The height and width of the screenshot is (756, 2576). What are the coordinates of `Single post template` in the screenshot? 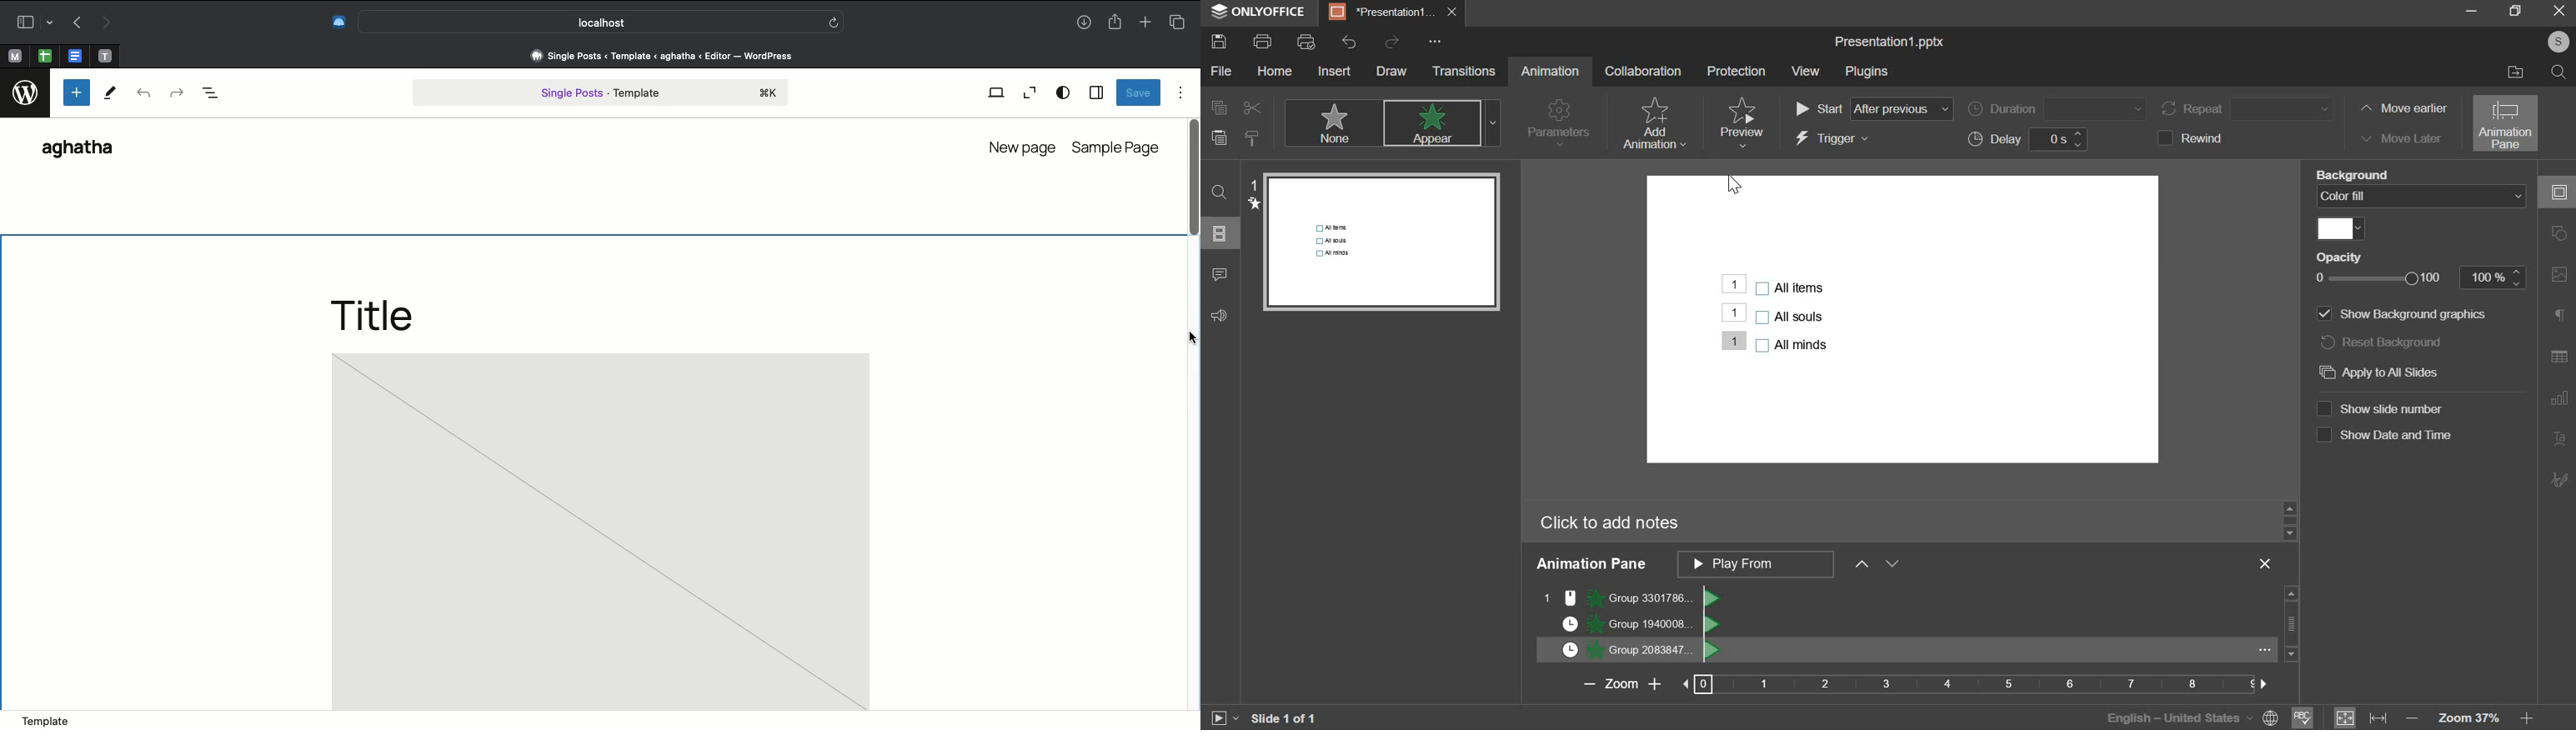 It's located at (600, 94).